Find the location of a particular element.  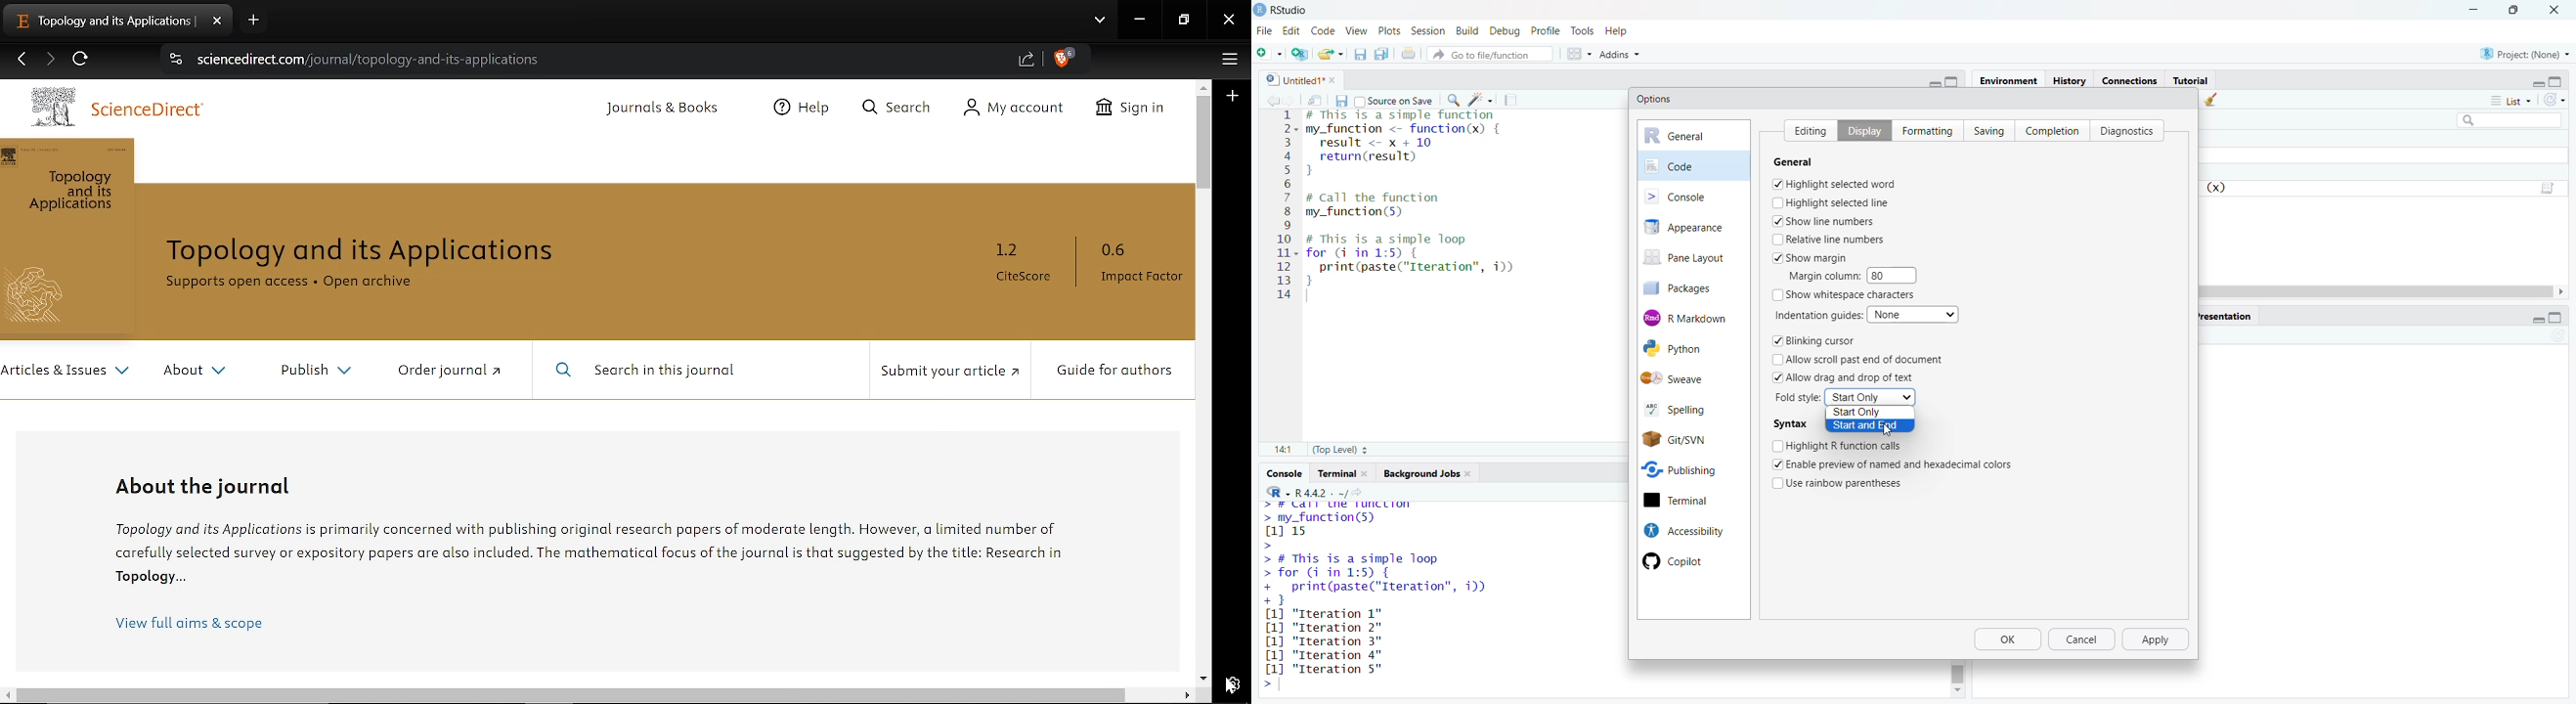

save current document is located at coordinates (1340, 99).